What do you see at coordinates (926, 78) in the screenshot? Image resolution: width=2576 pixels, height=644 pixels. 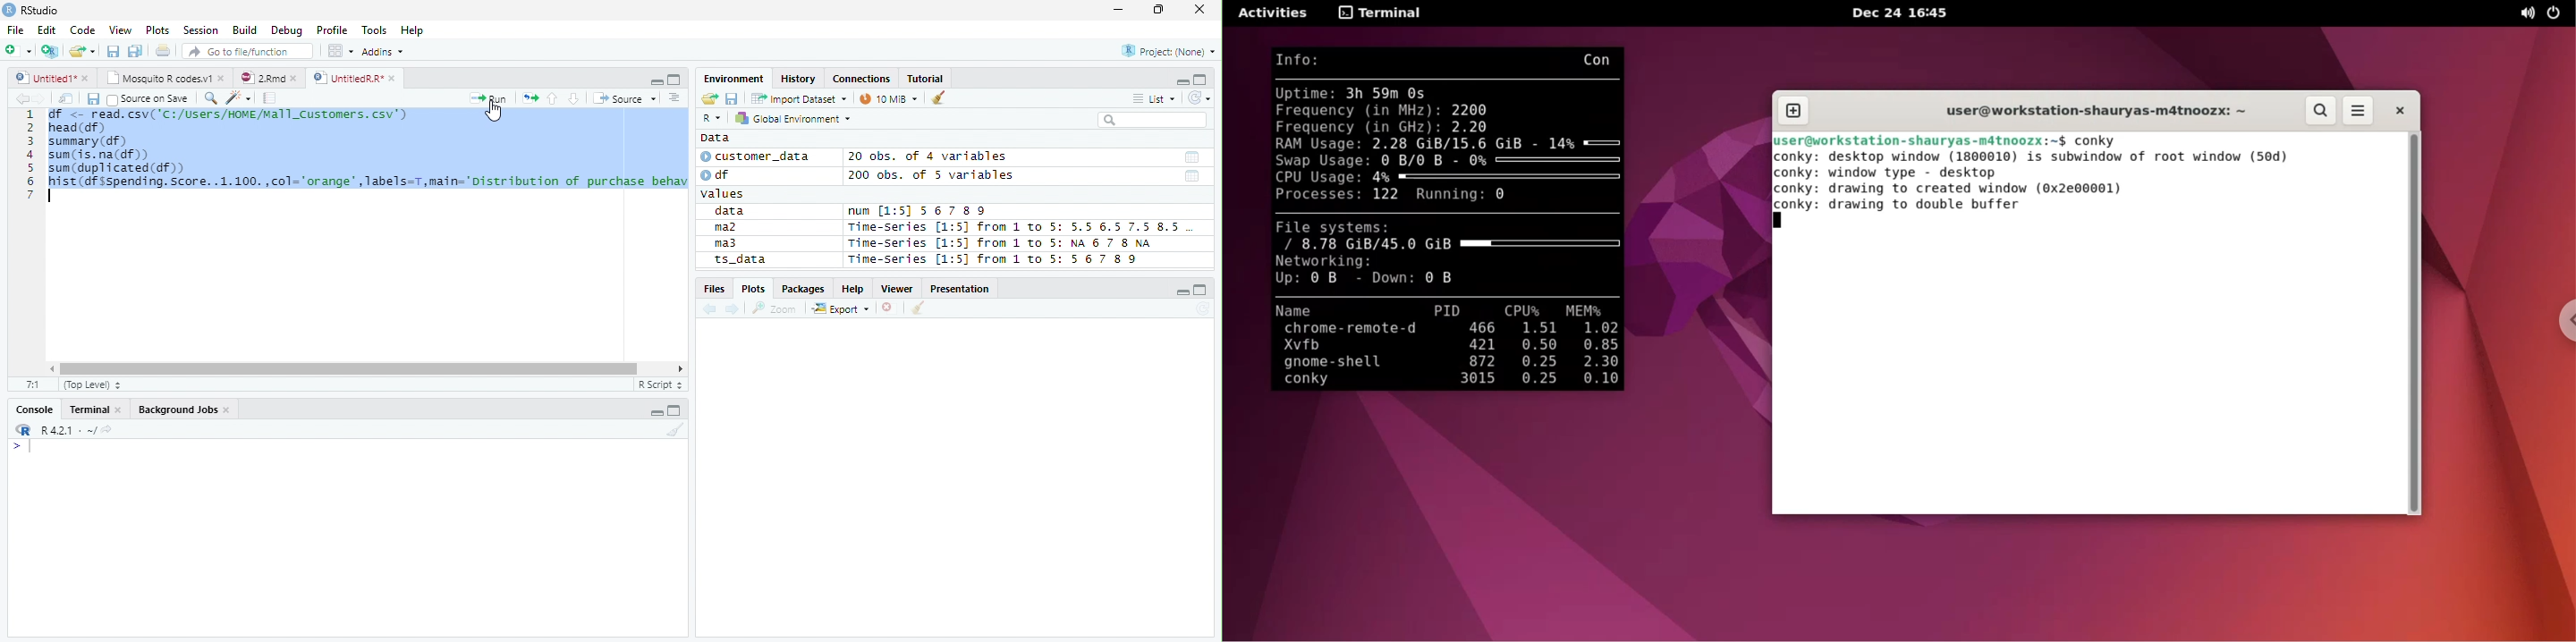 I see `Tutorial` at bounding box center [926, 78].